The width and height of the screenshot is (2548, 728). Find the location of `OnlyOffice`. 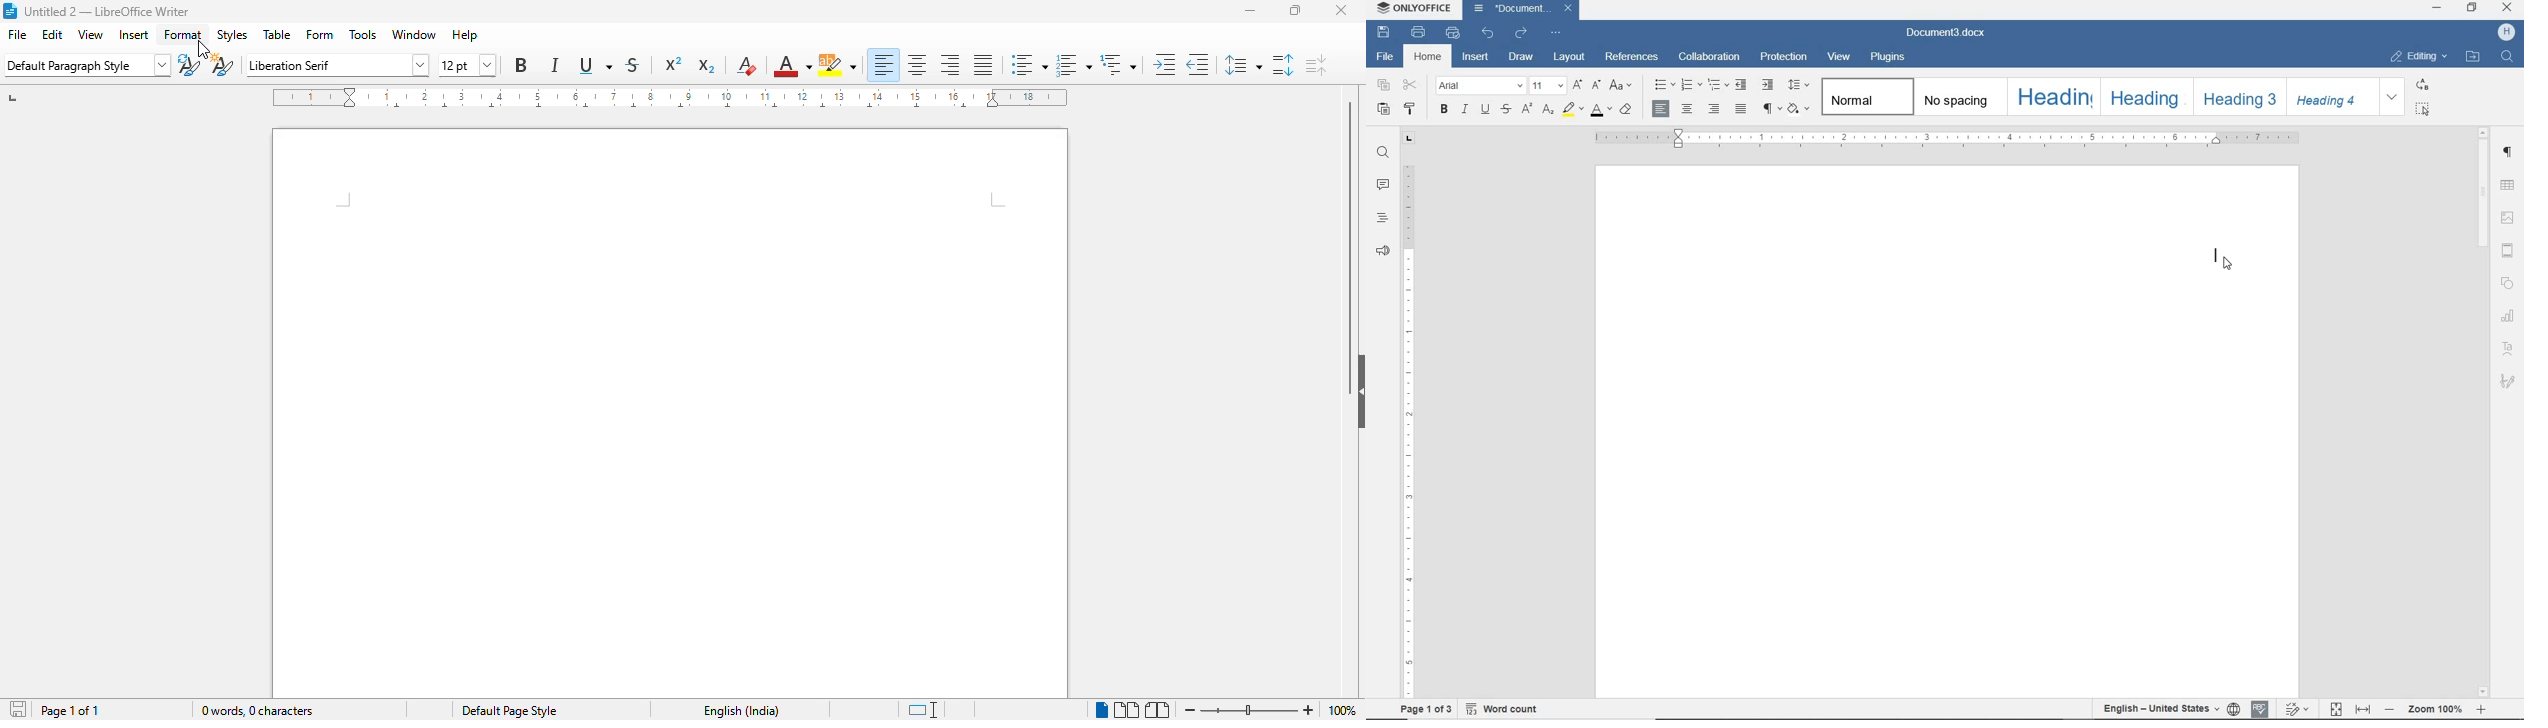

OnlyOffice is located at coordinates (1412, 9).